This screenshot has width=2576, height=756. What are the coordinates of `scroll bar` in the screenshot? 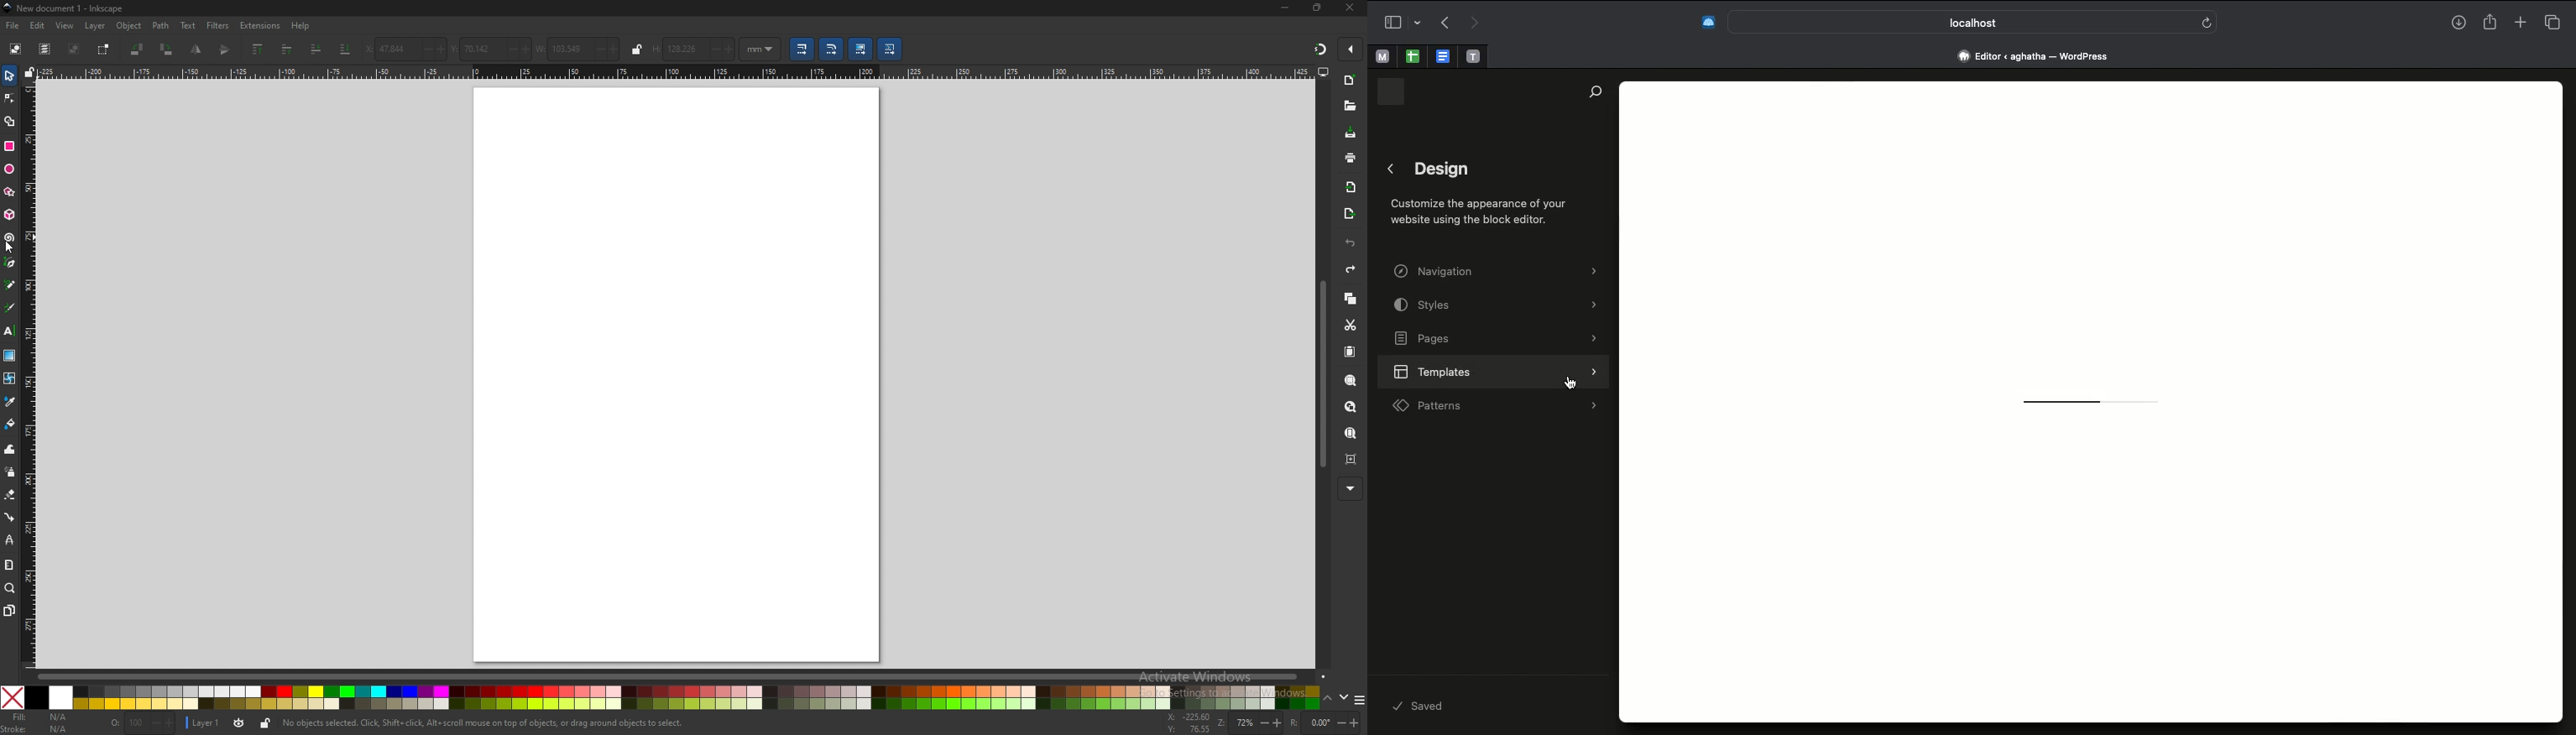 It's located at (681, 677).